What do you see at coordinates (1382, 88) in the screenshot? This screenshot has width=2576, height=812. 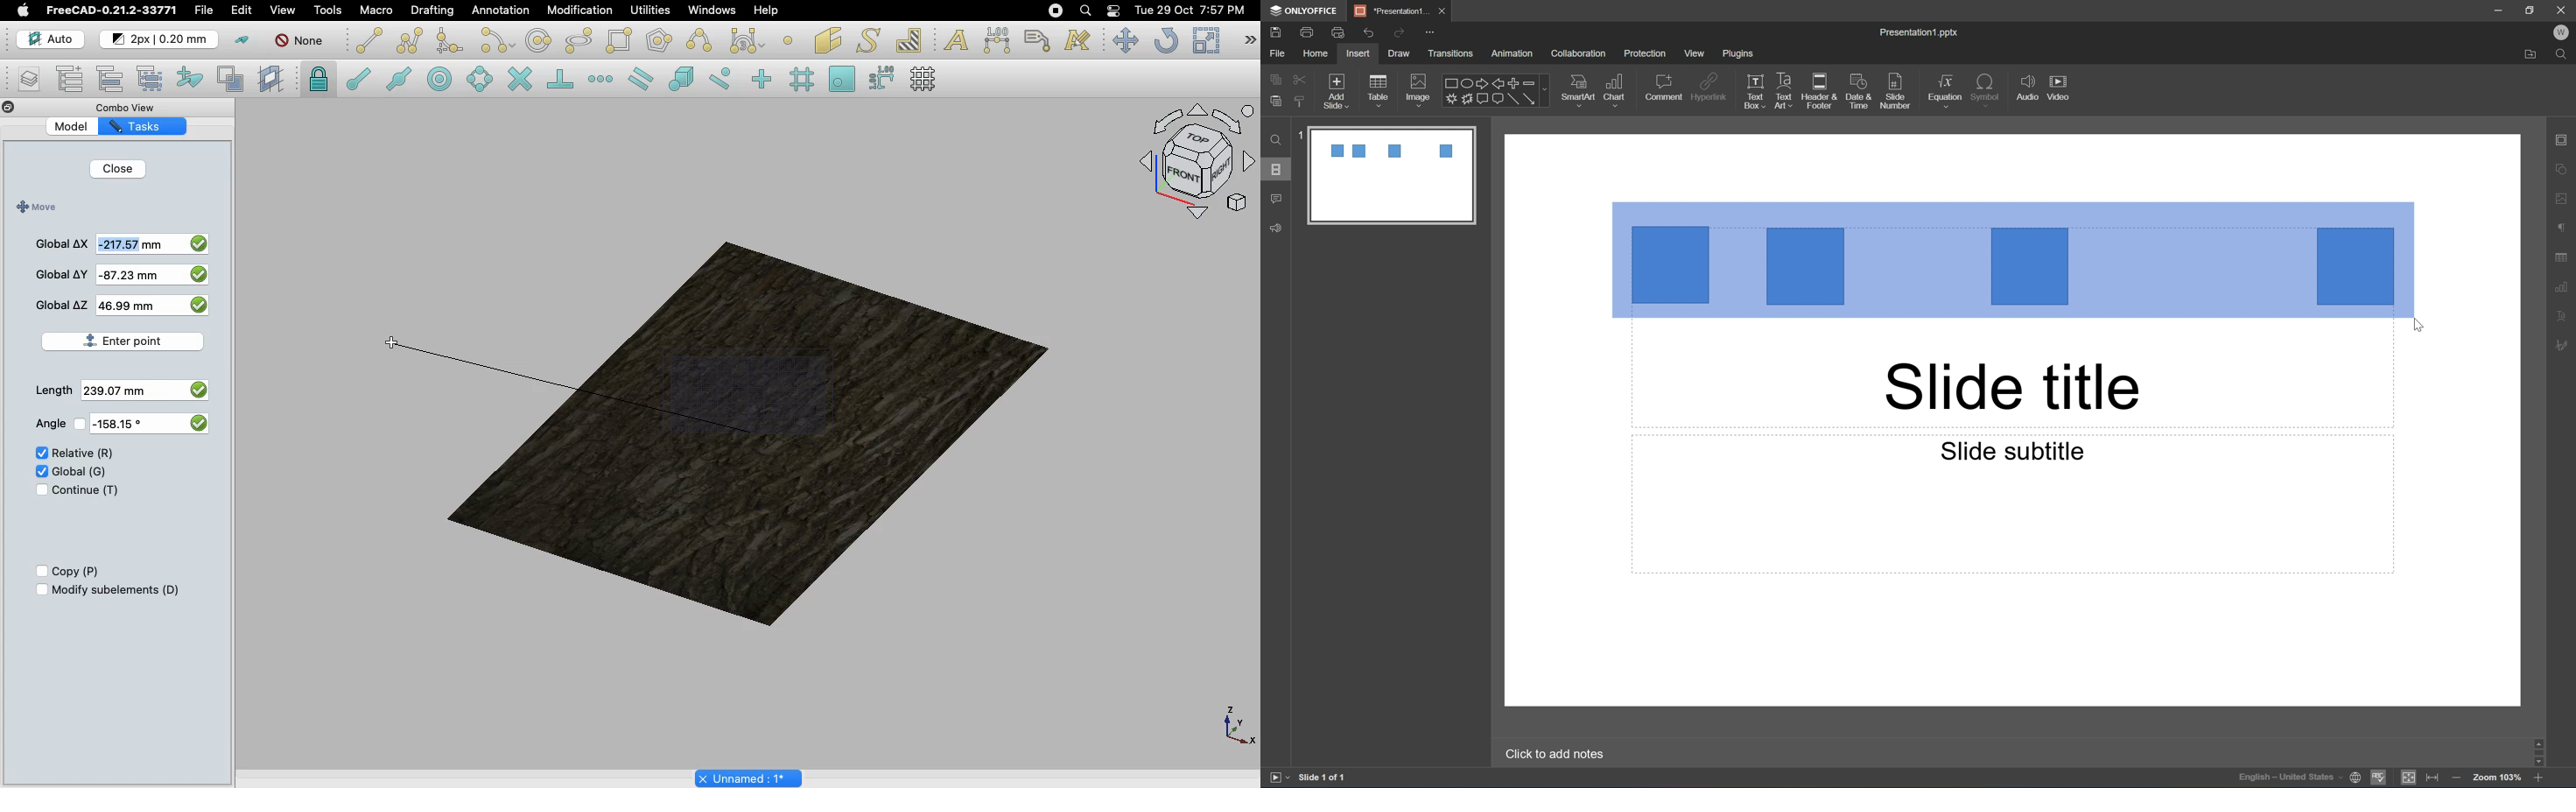 I see `table` at bounding box center [1382, 88].